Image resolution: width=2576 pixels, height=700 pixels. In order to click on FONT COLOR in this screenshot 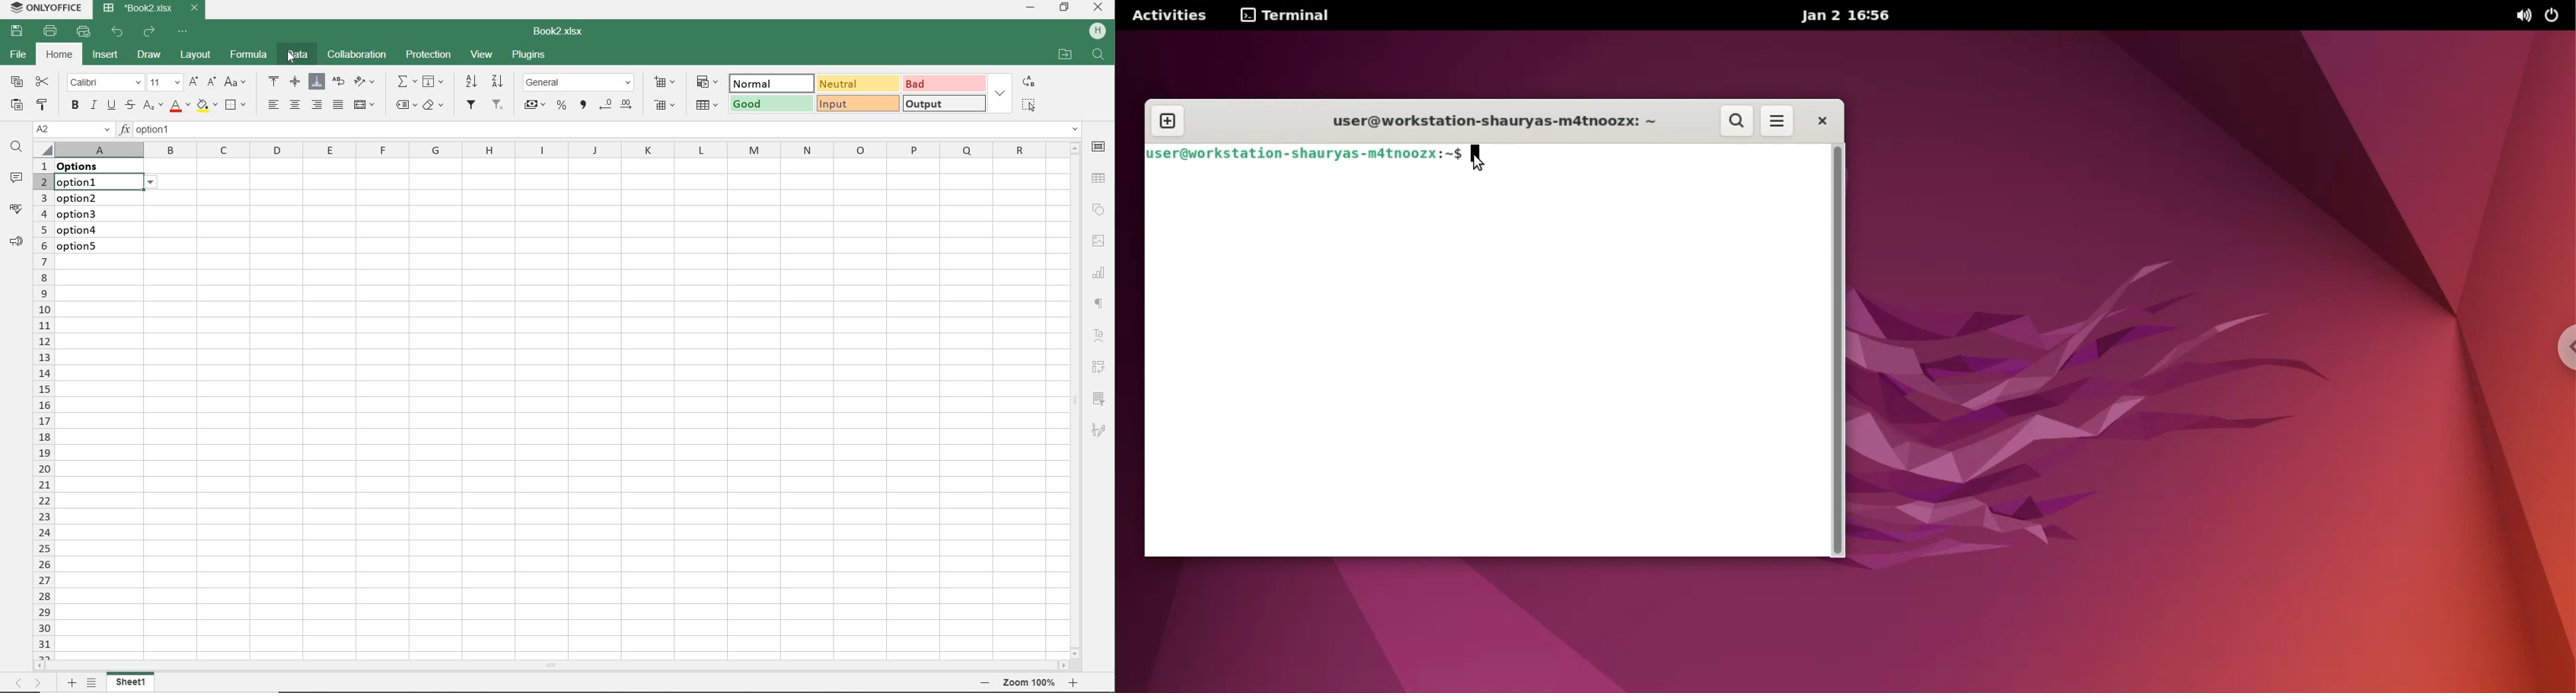, I will do `click(178, 107)`.